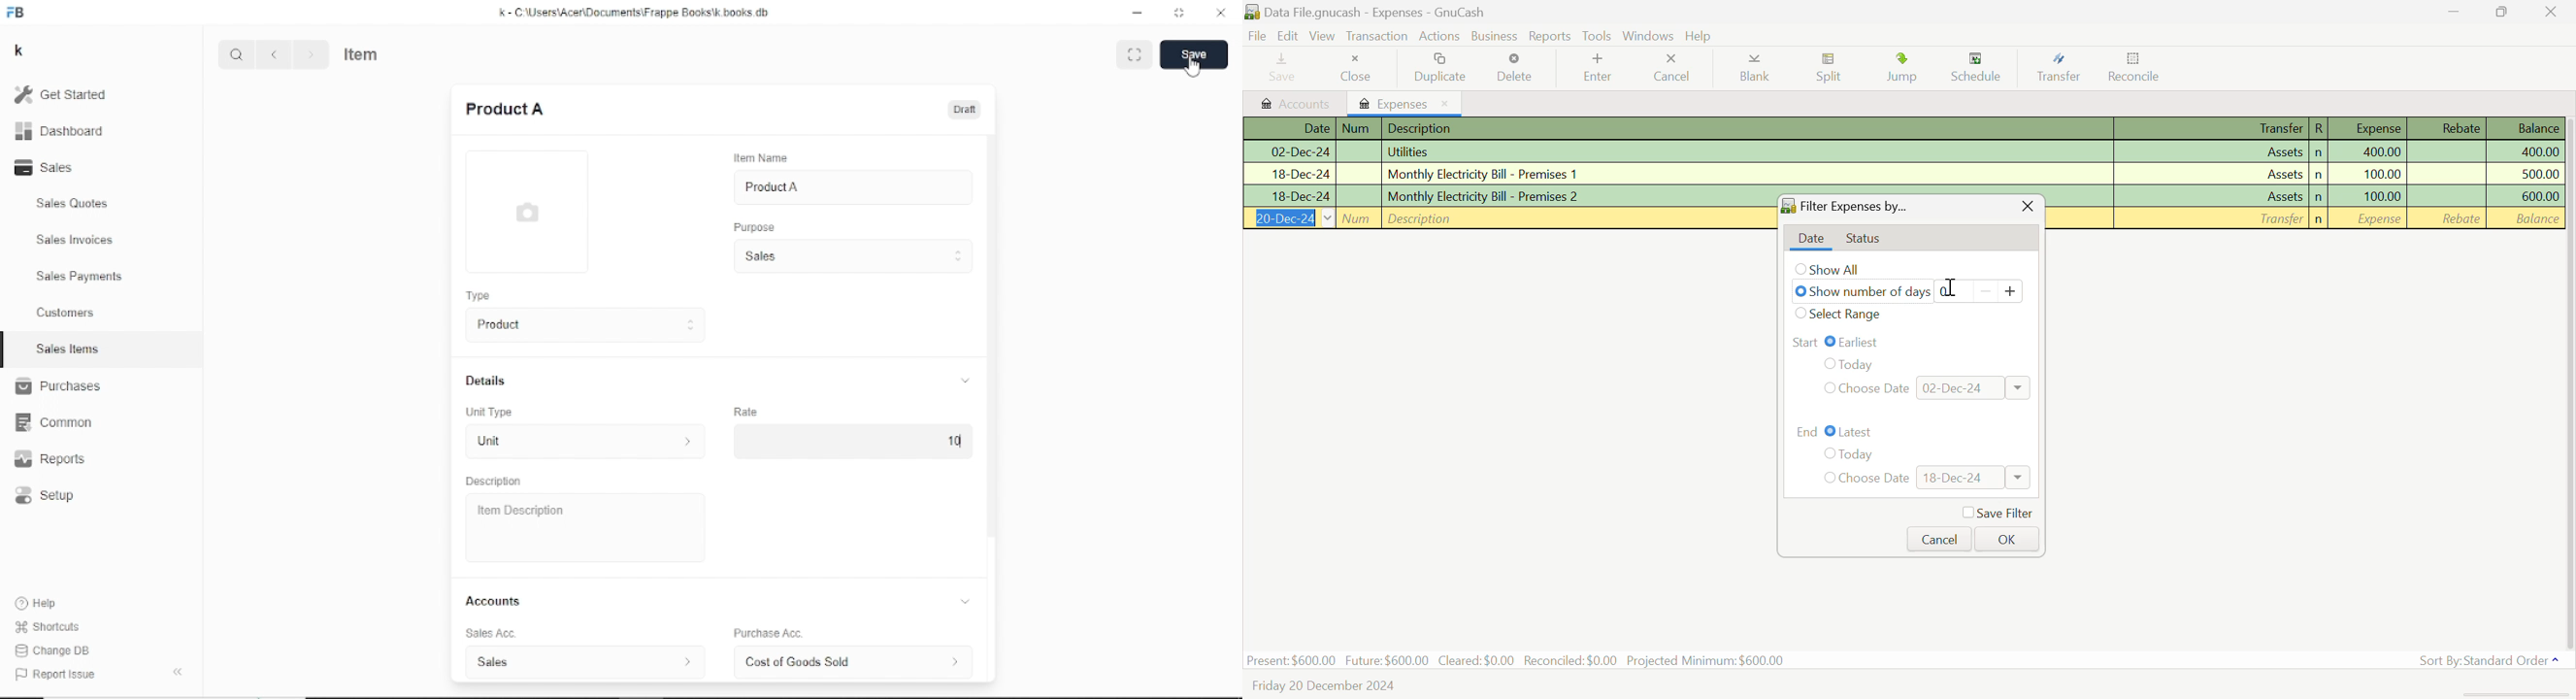 The height and width of the screenshot is (700, 2576). I want to click on Range End: Latest, so click(1914, 431).